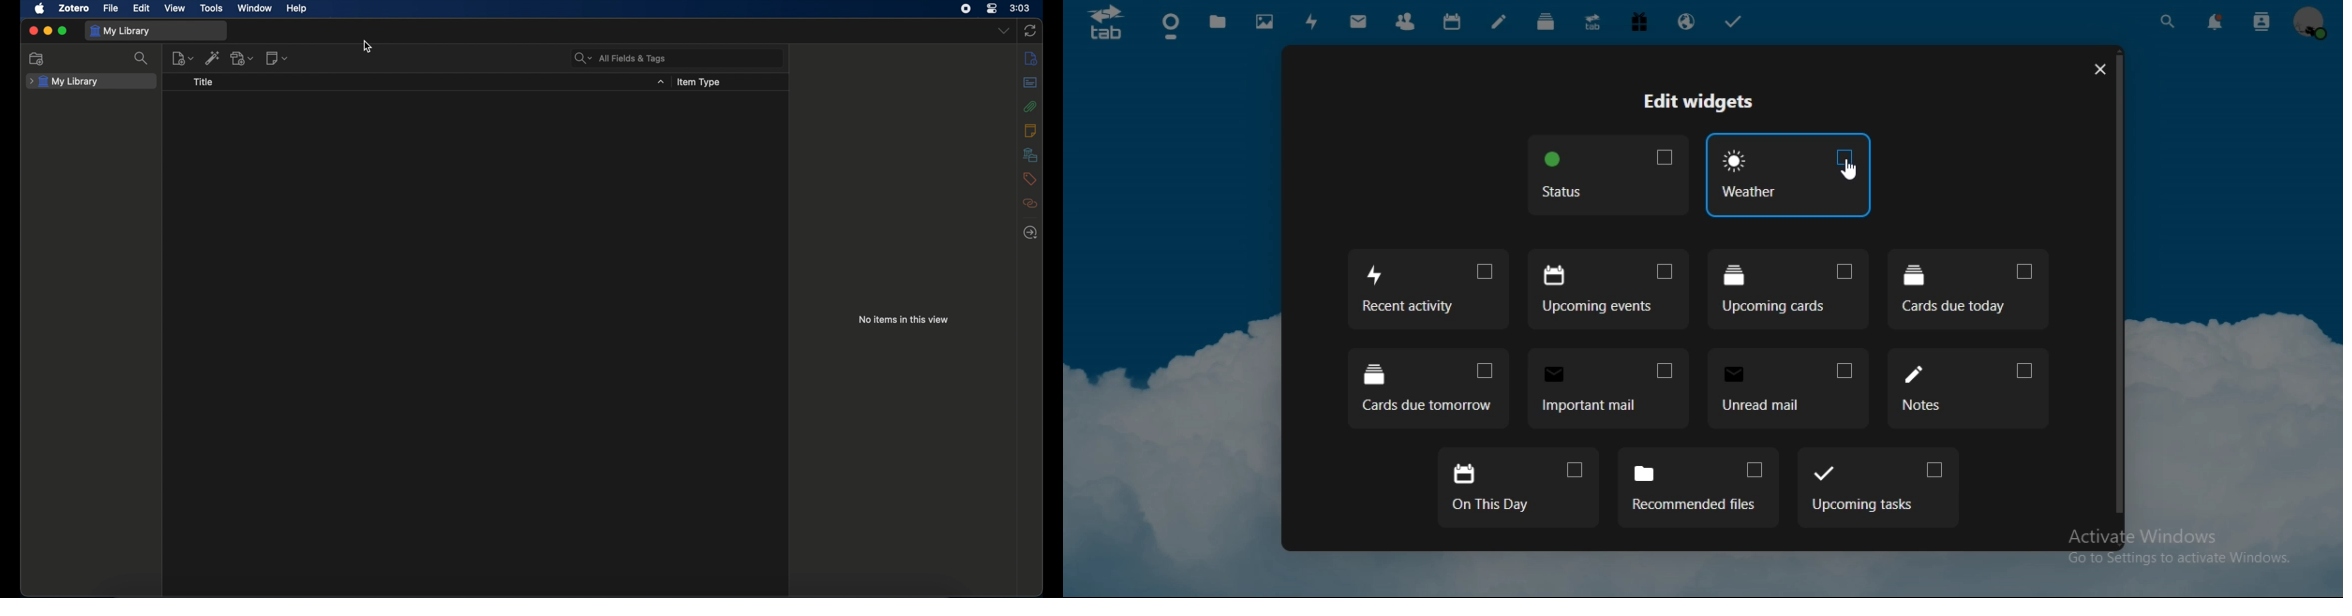 The image size is (2352, 616). Describe the element at coordinates (119, 31) in the screenshot. I see `my library` at that location.